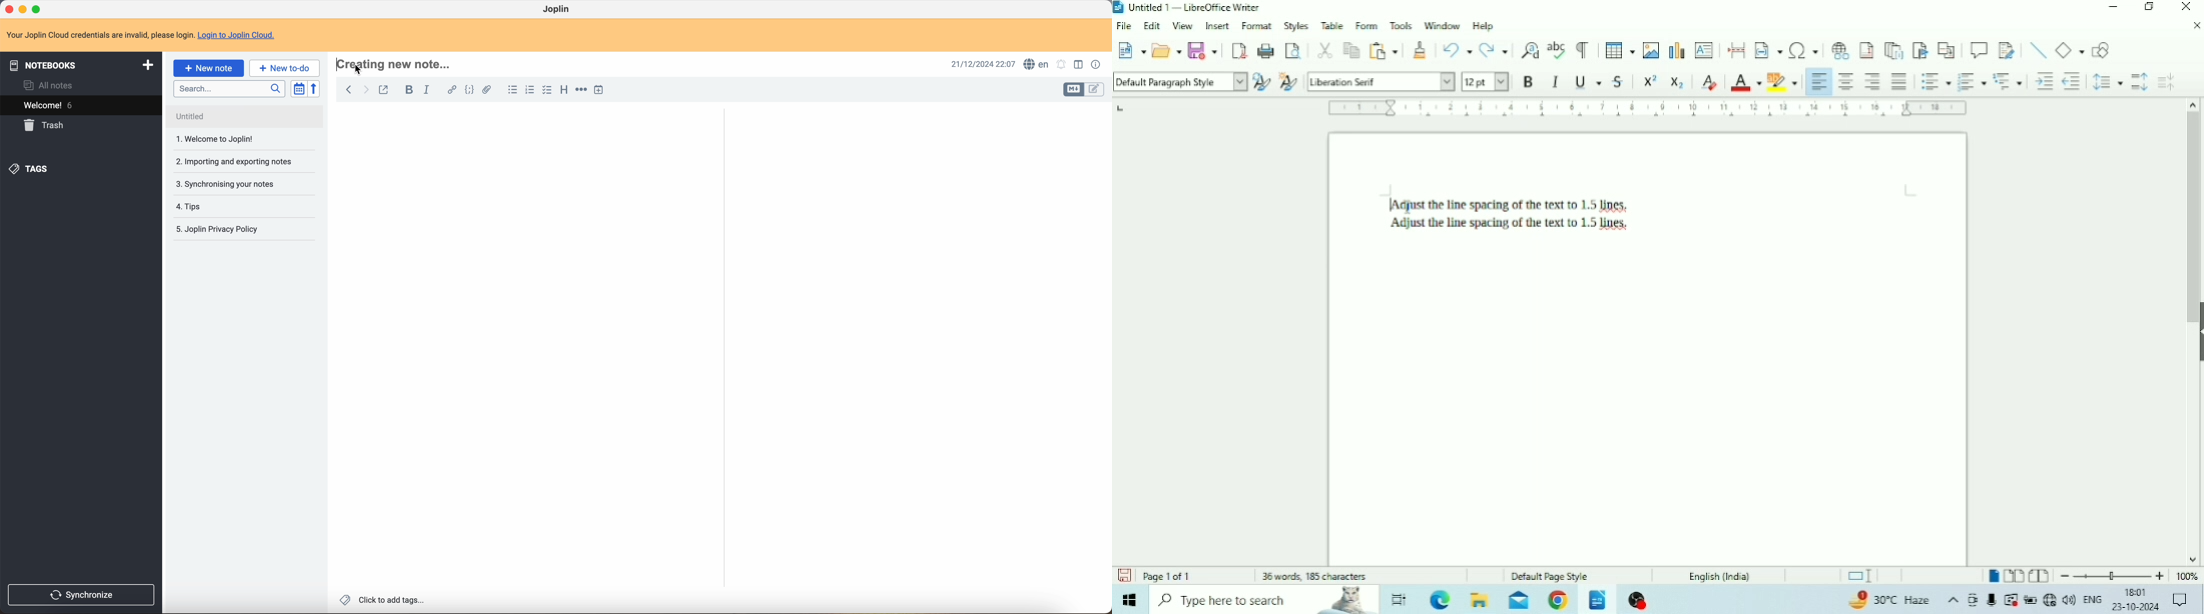 This screenshot has height=616, width=2212. I want to click on Underline, so click(1587, 81).